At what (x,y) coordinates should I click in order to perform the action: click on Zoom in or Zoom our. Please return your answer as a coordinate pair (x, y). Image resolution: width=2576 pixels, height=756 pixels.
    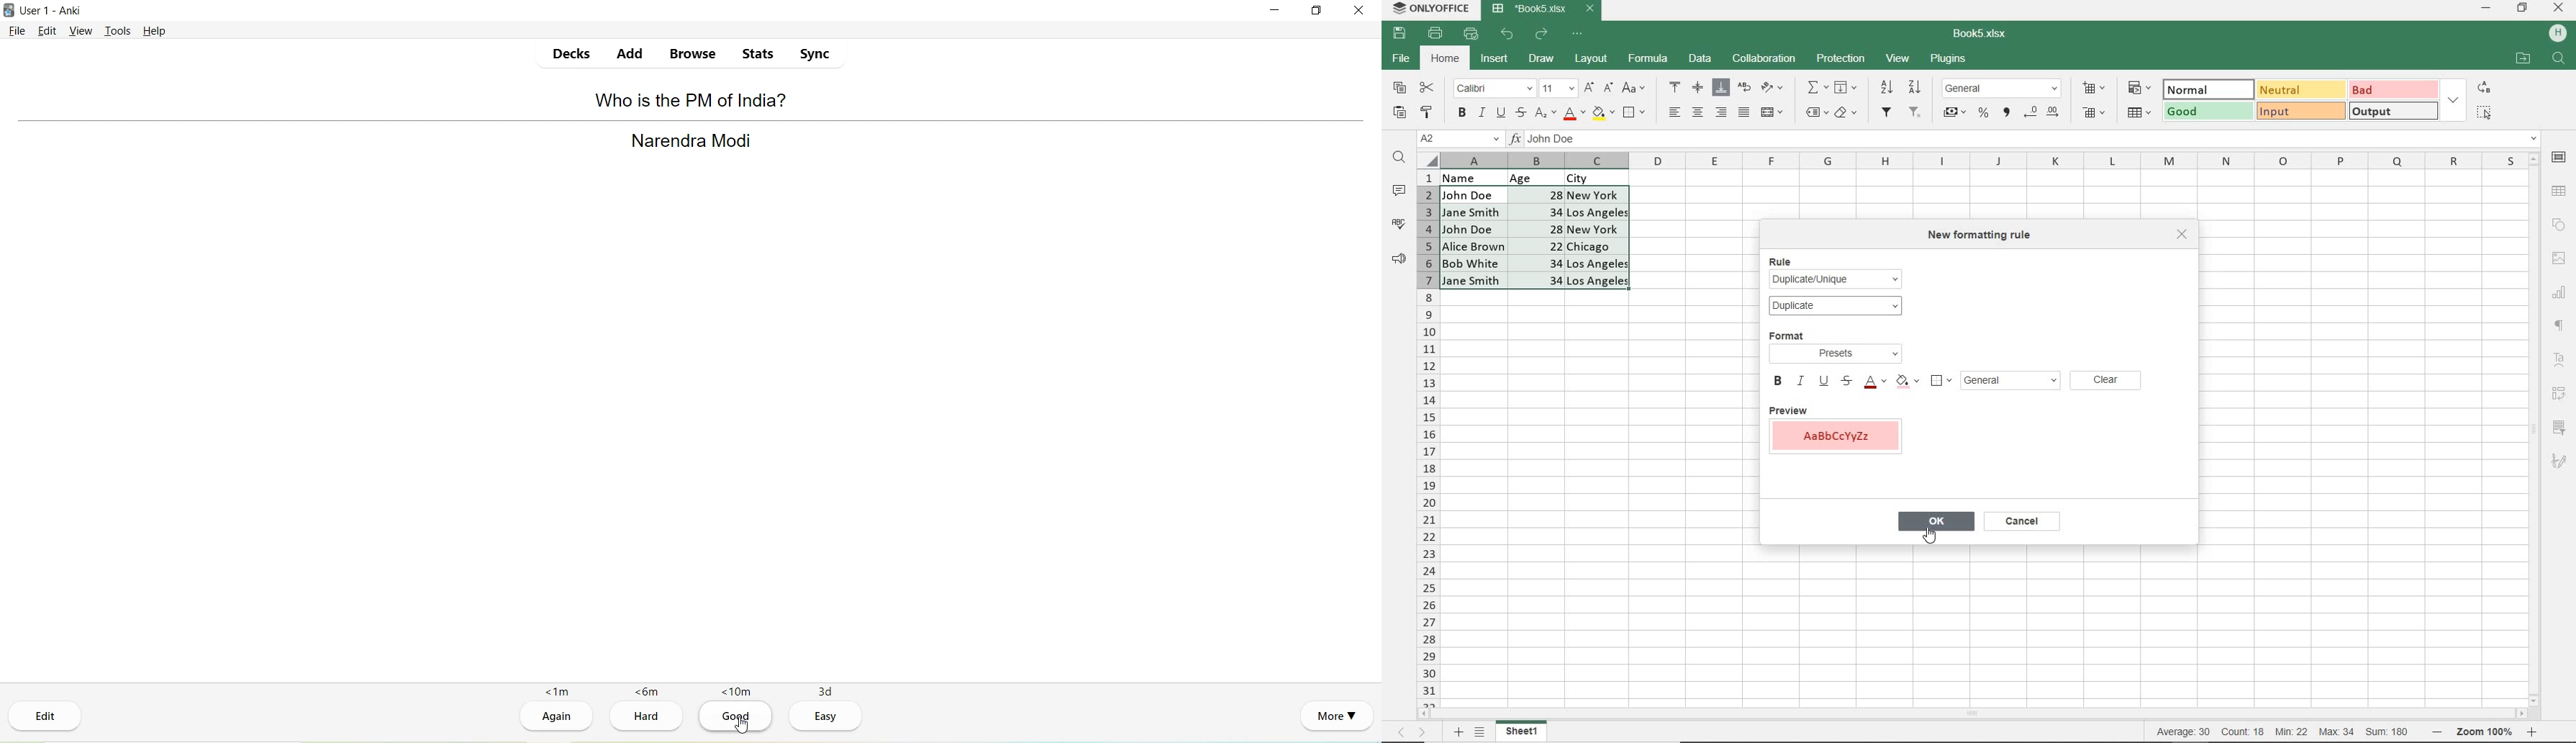
    Looking at the image, I should click on (2489, 732).